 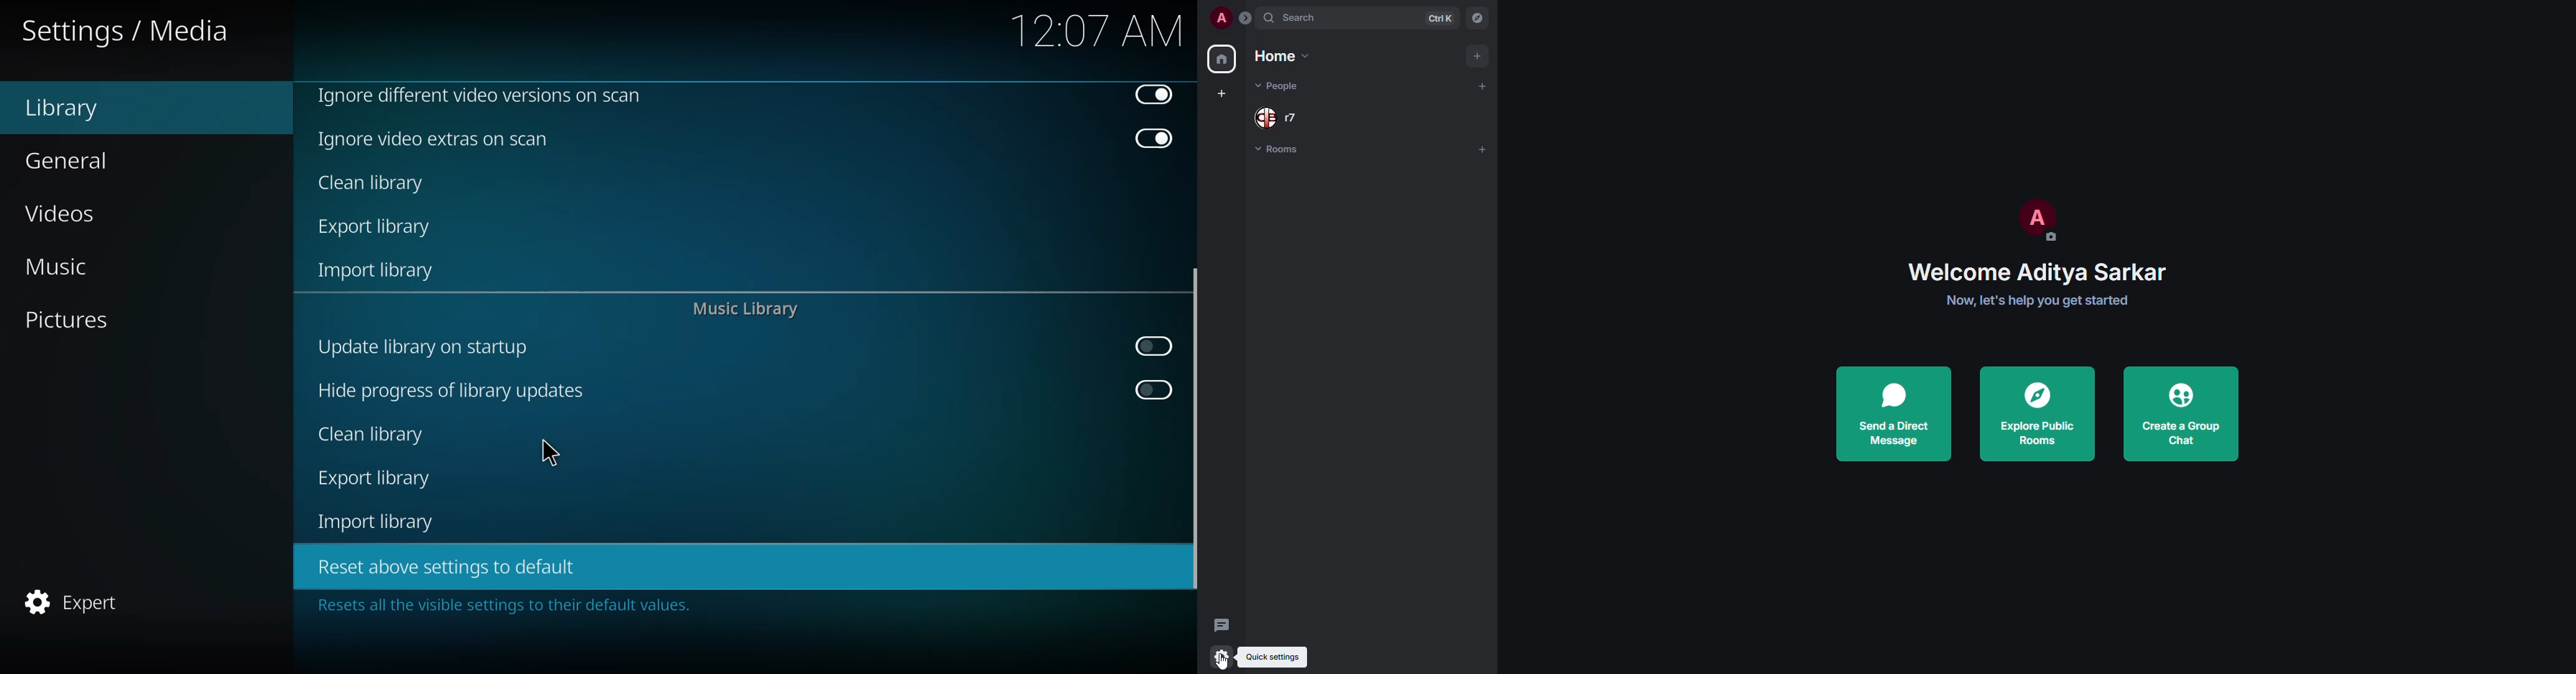 I want to click on profile pic, so click(x=2035, y=218).